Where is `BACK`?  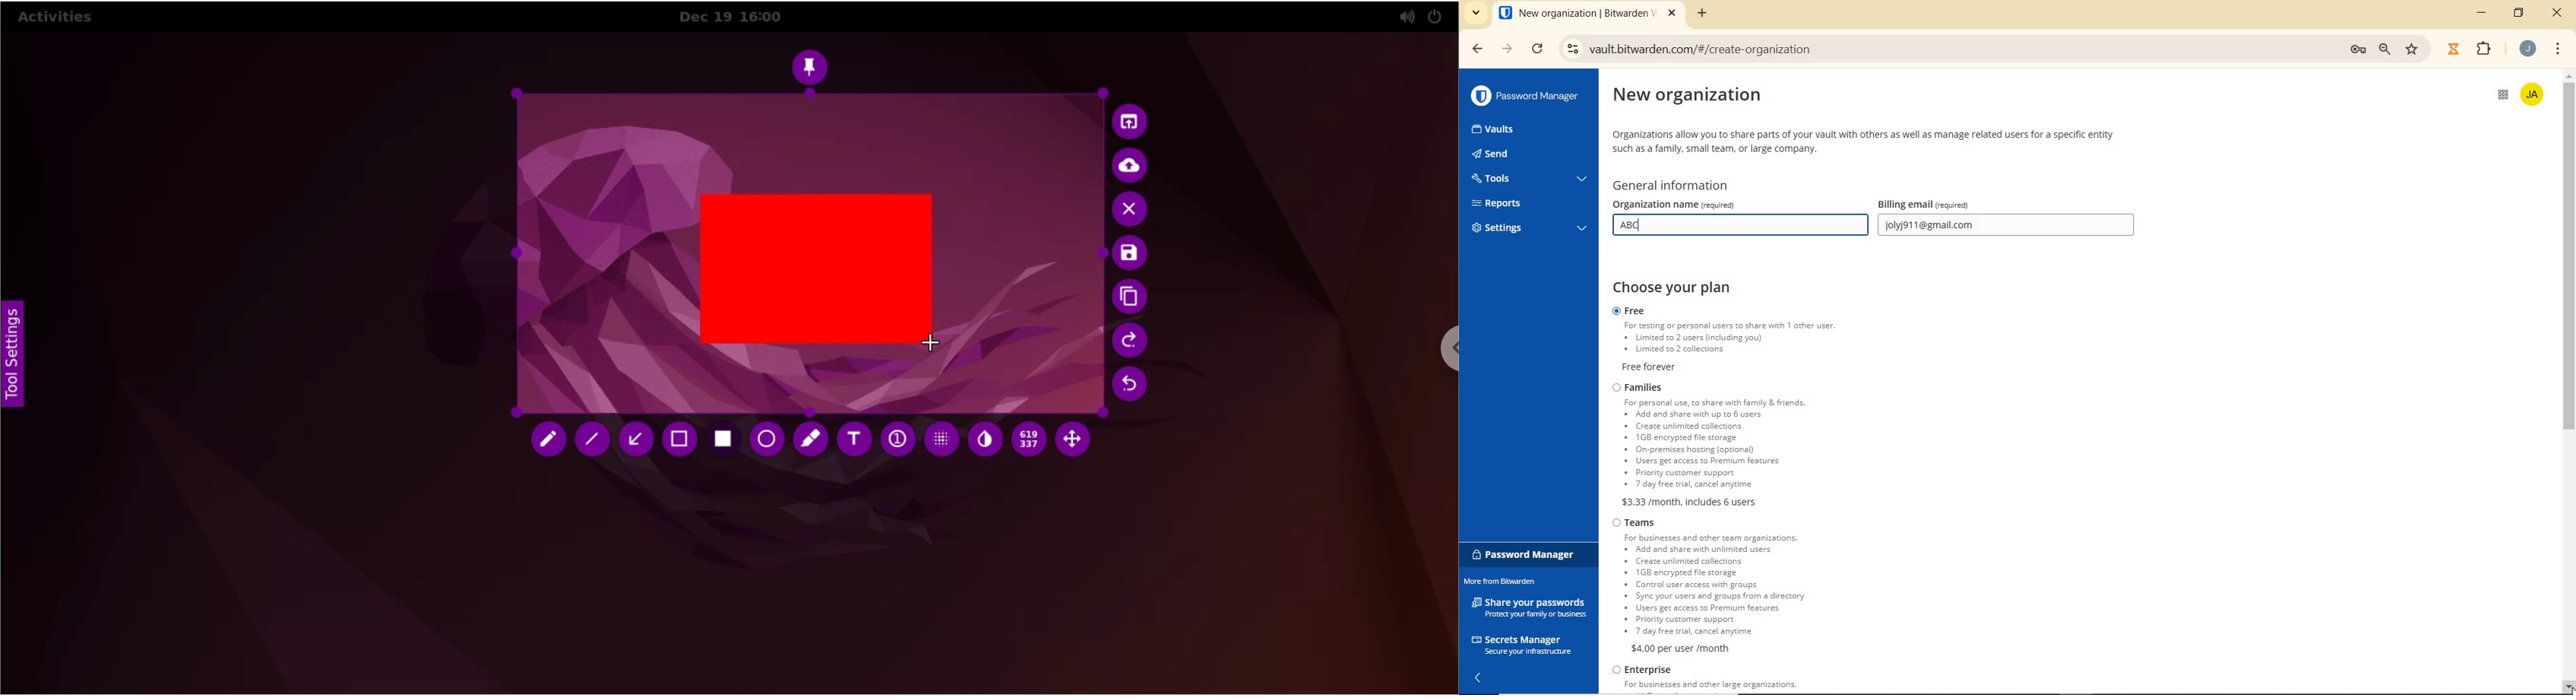
BACK is located at coordinates (1471, 49).